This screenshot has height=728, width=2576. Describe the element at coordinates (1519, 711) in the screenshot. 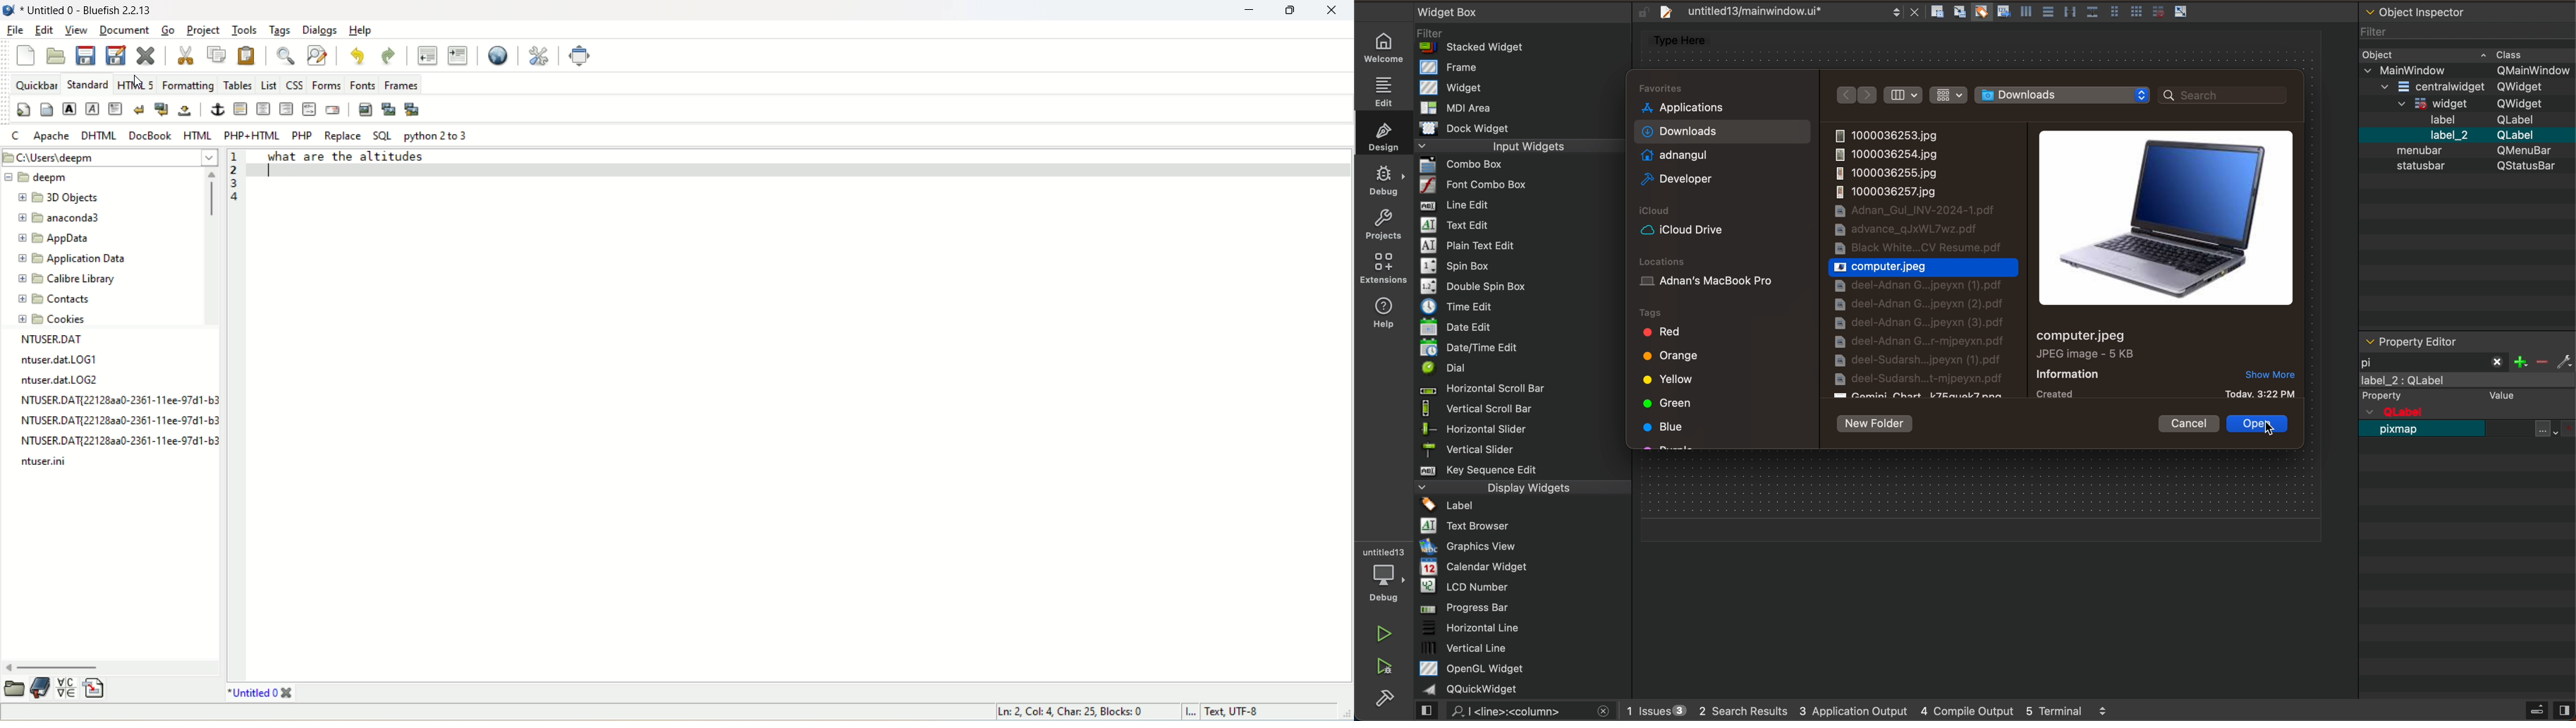

I see `search` at that location.